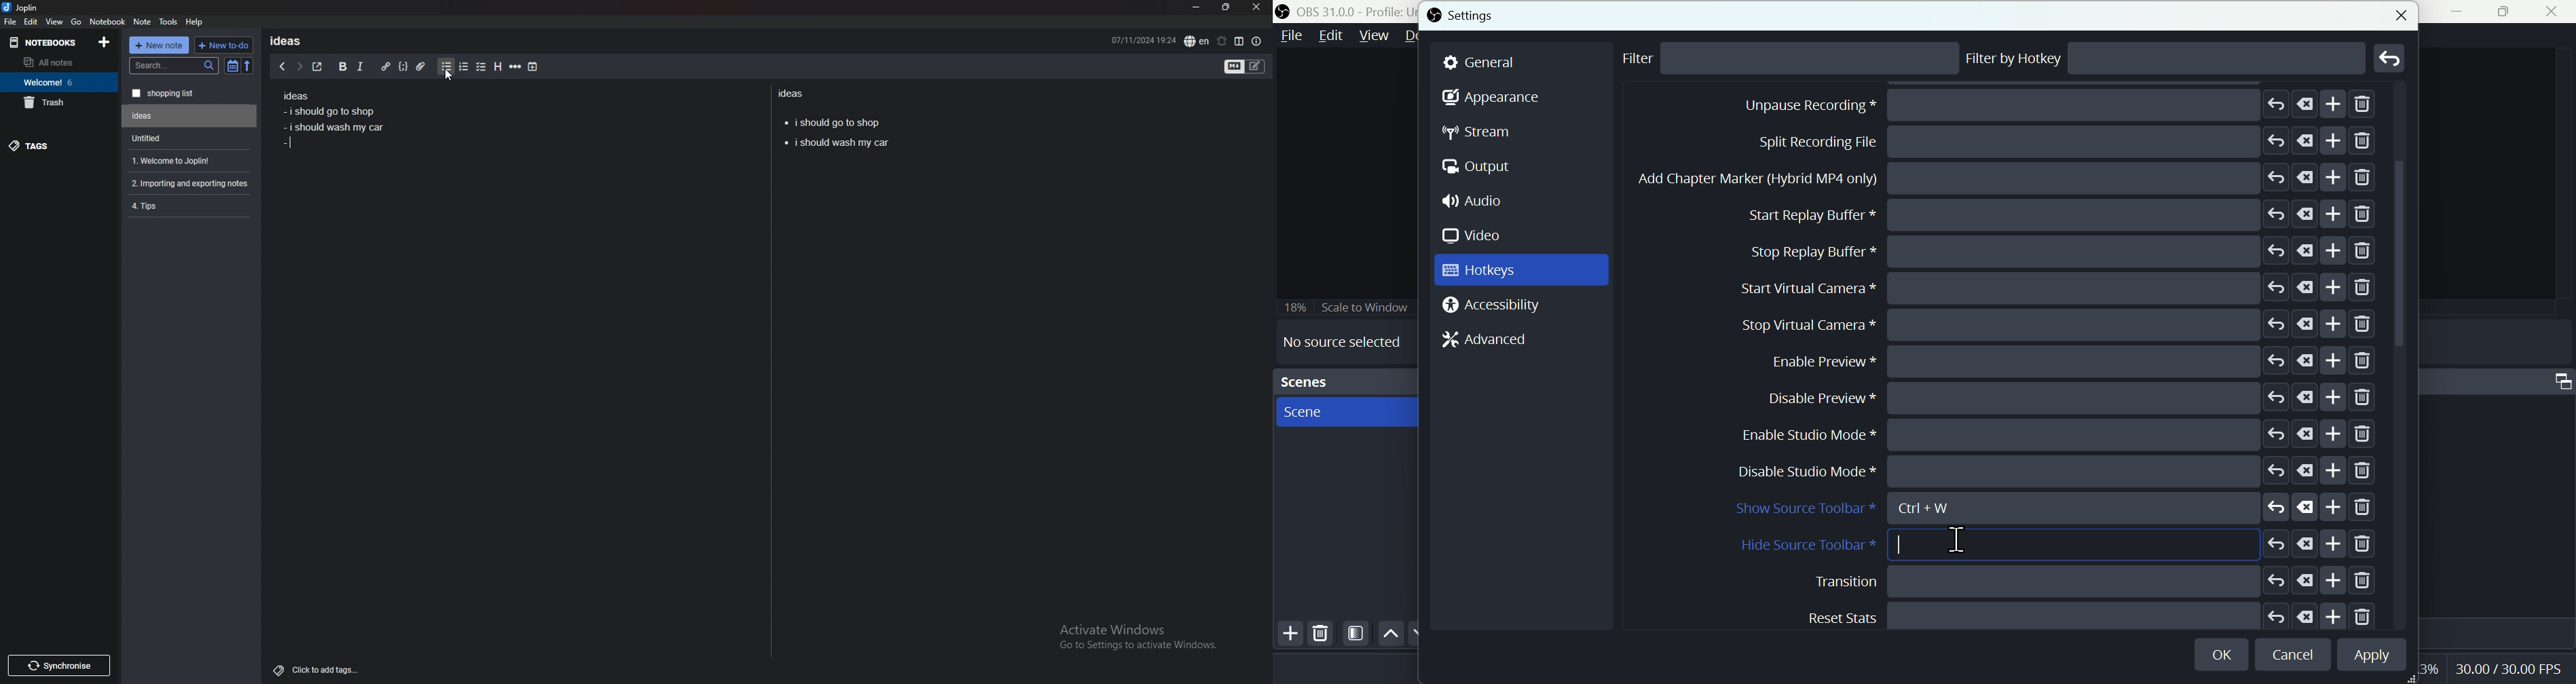 Image resolution: width=2576 pixels, height=700 pixels. Describe the element at coordinates (58, 665) in the screenshot. I see `Synchronise` at that location.